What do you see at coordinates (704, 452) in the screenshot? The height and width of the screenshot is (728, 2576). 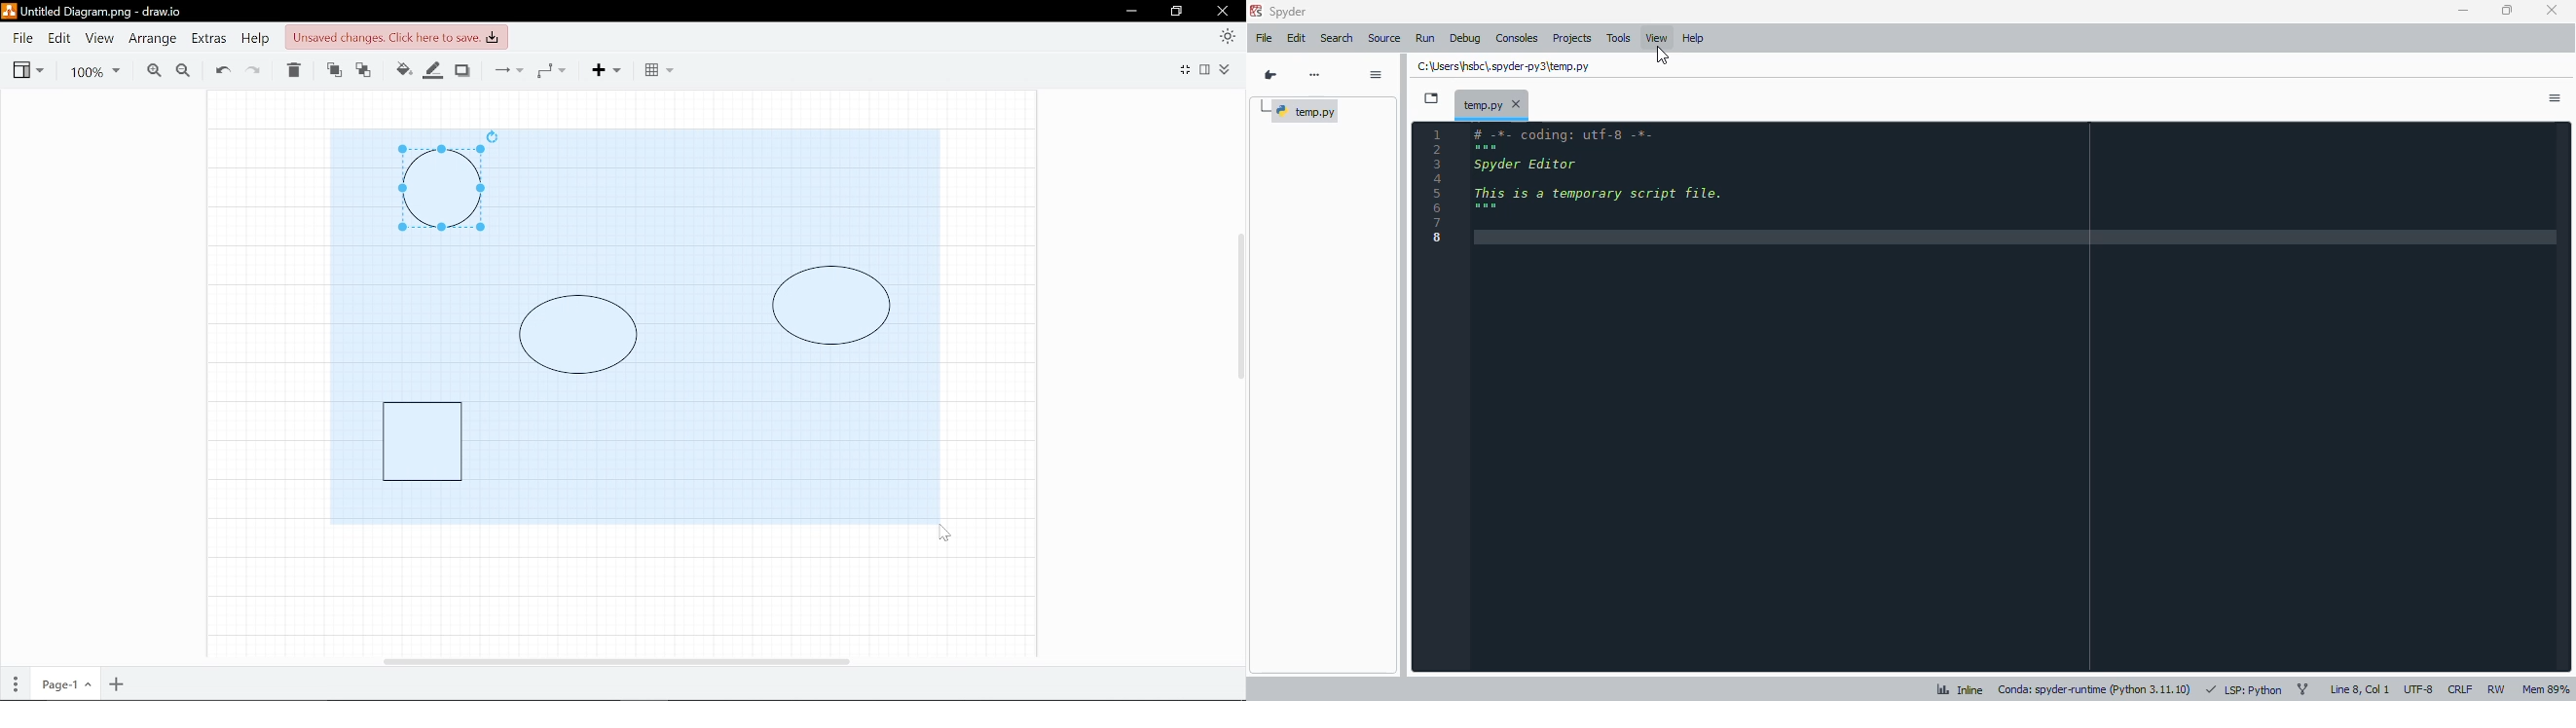 I see `Highlighted area represents portion selected by cursor` at bounding box center [704, 452].